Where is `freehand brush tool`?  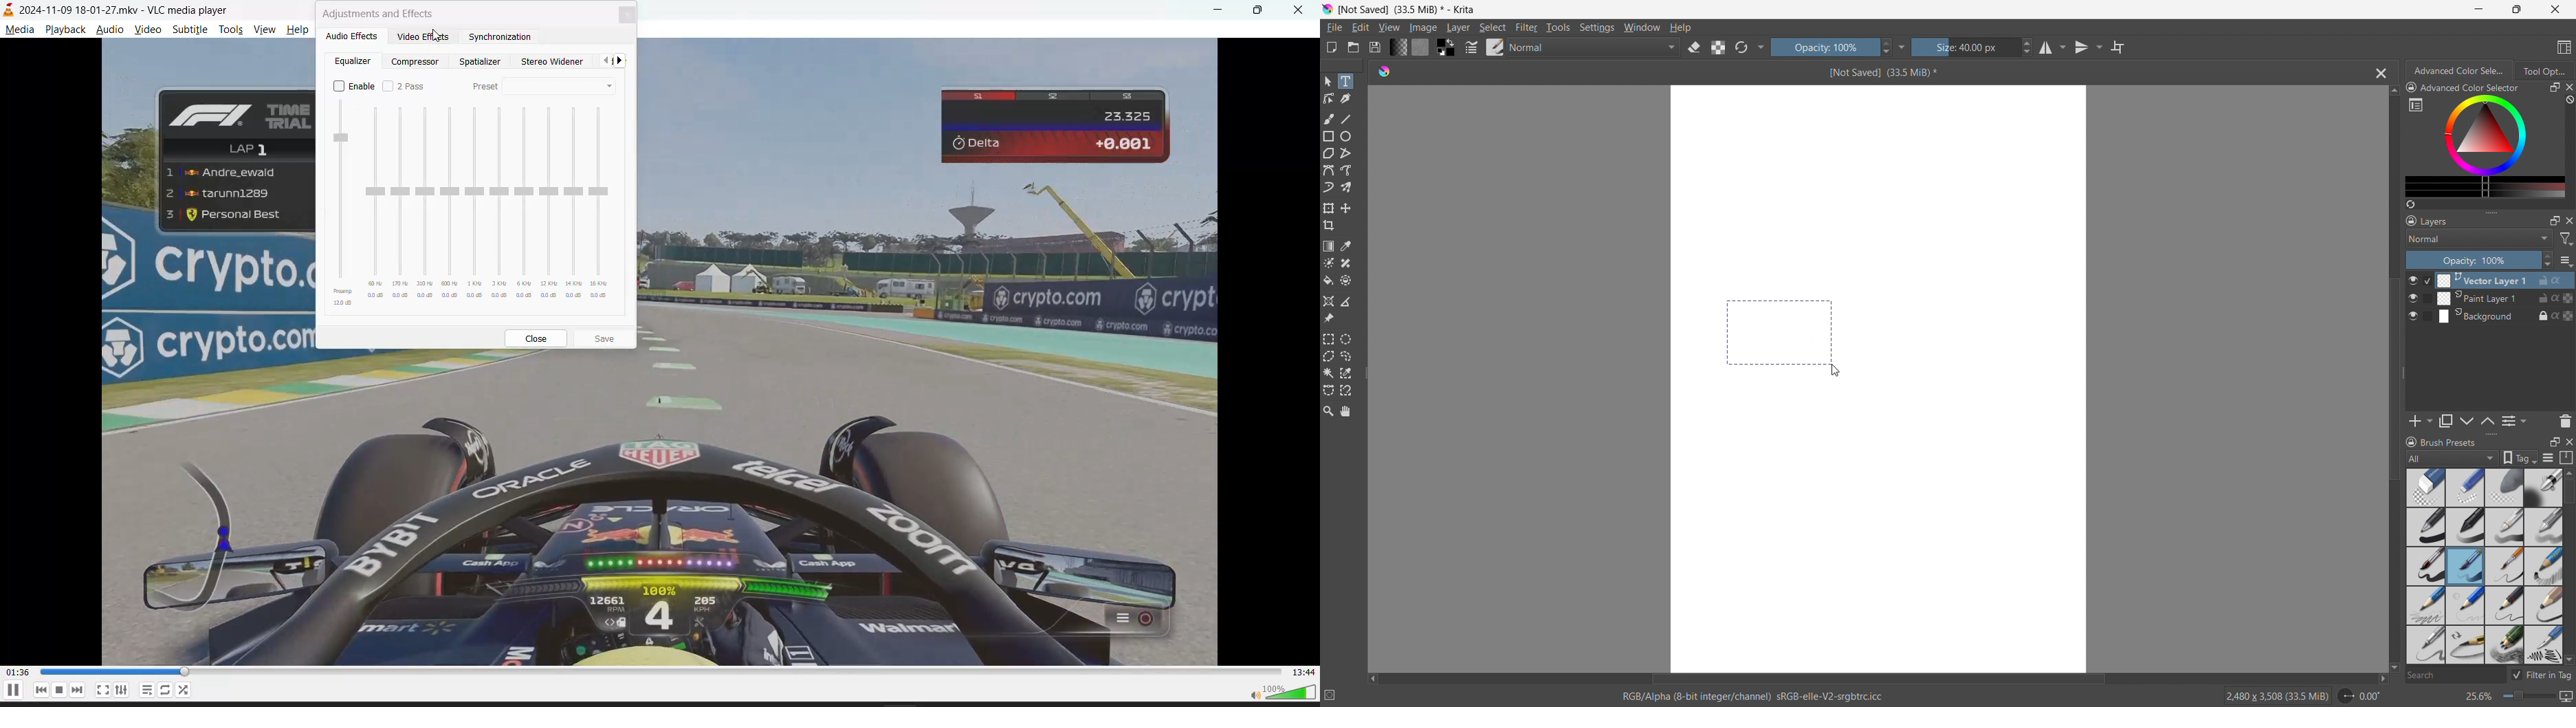 freehand brush tool is located at coordinates (1330, 118).